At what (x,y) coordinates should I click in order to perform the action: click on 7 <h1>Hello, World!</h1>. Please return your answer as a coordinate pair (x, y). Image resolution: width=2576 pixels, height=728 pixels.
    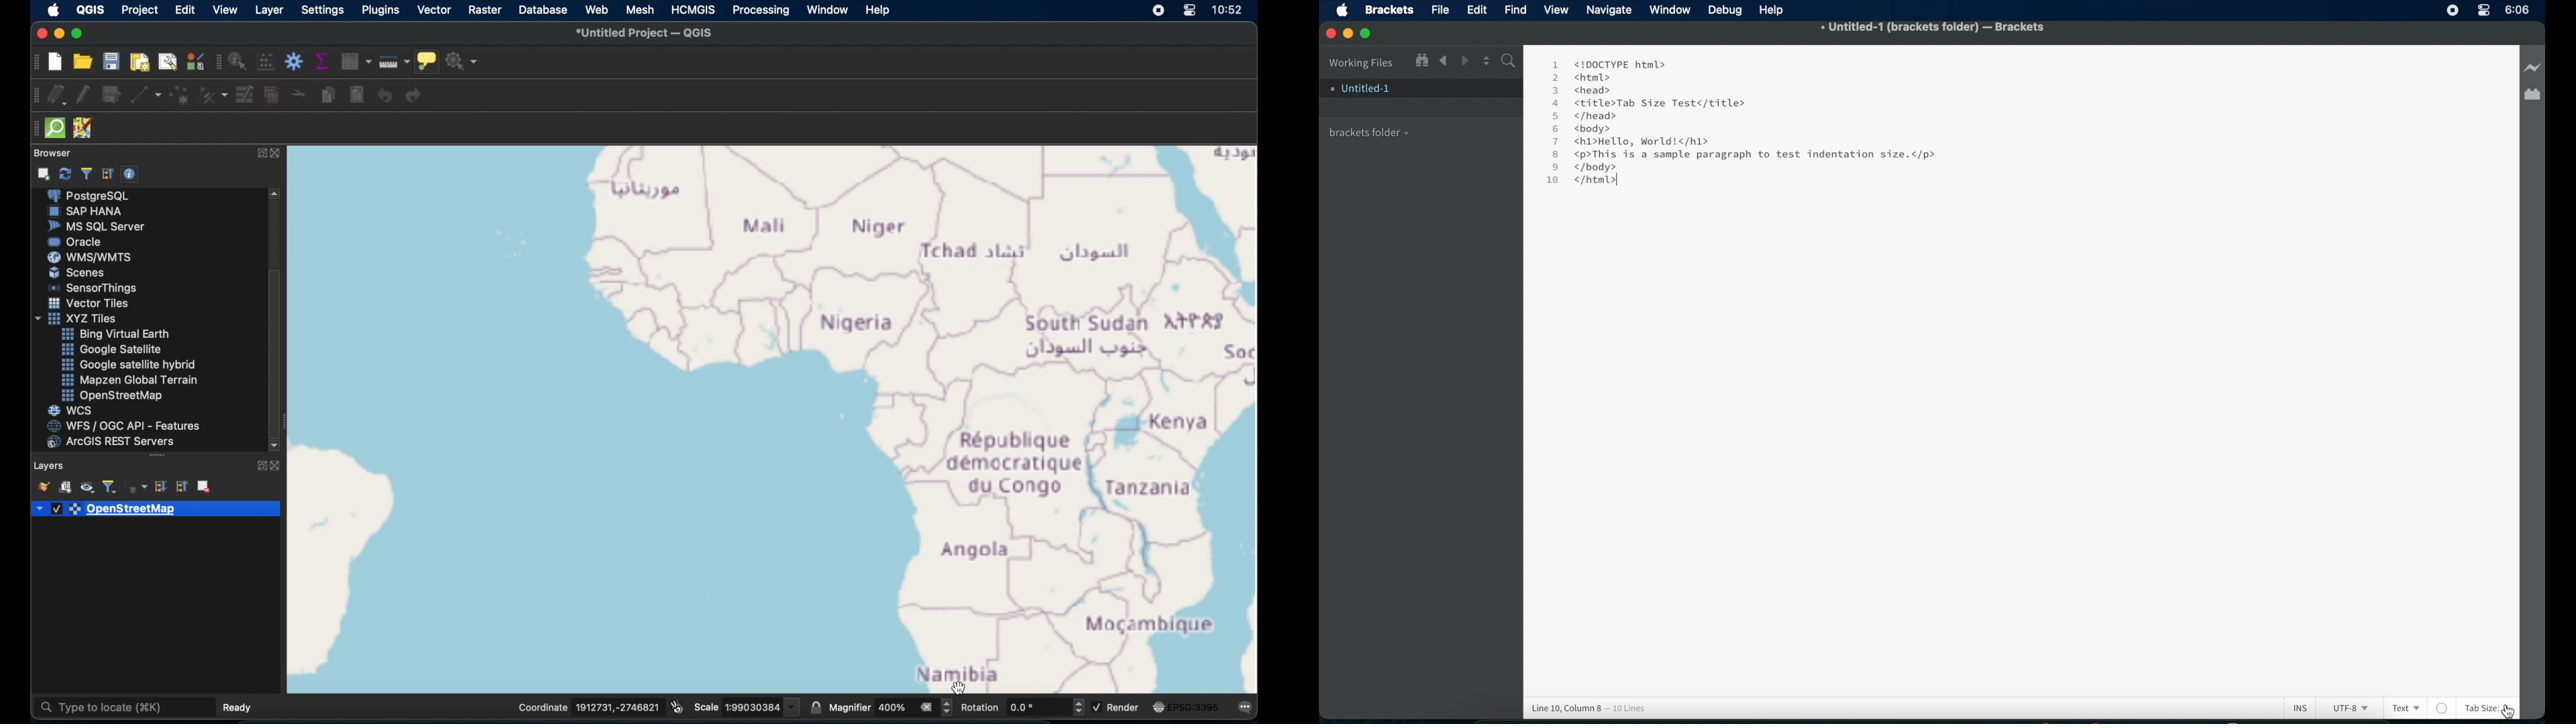
    Looking at the image, I should click on (1633, 141).